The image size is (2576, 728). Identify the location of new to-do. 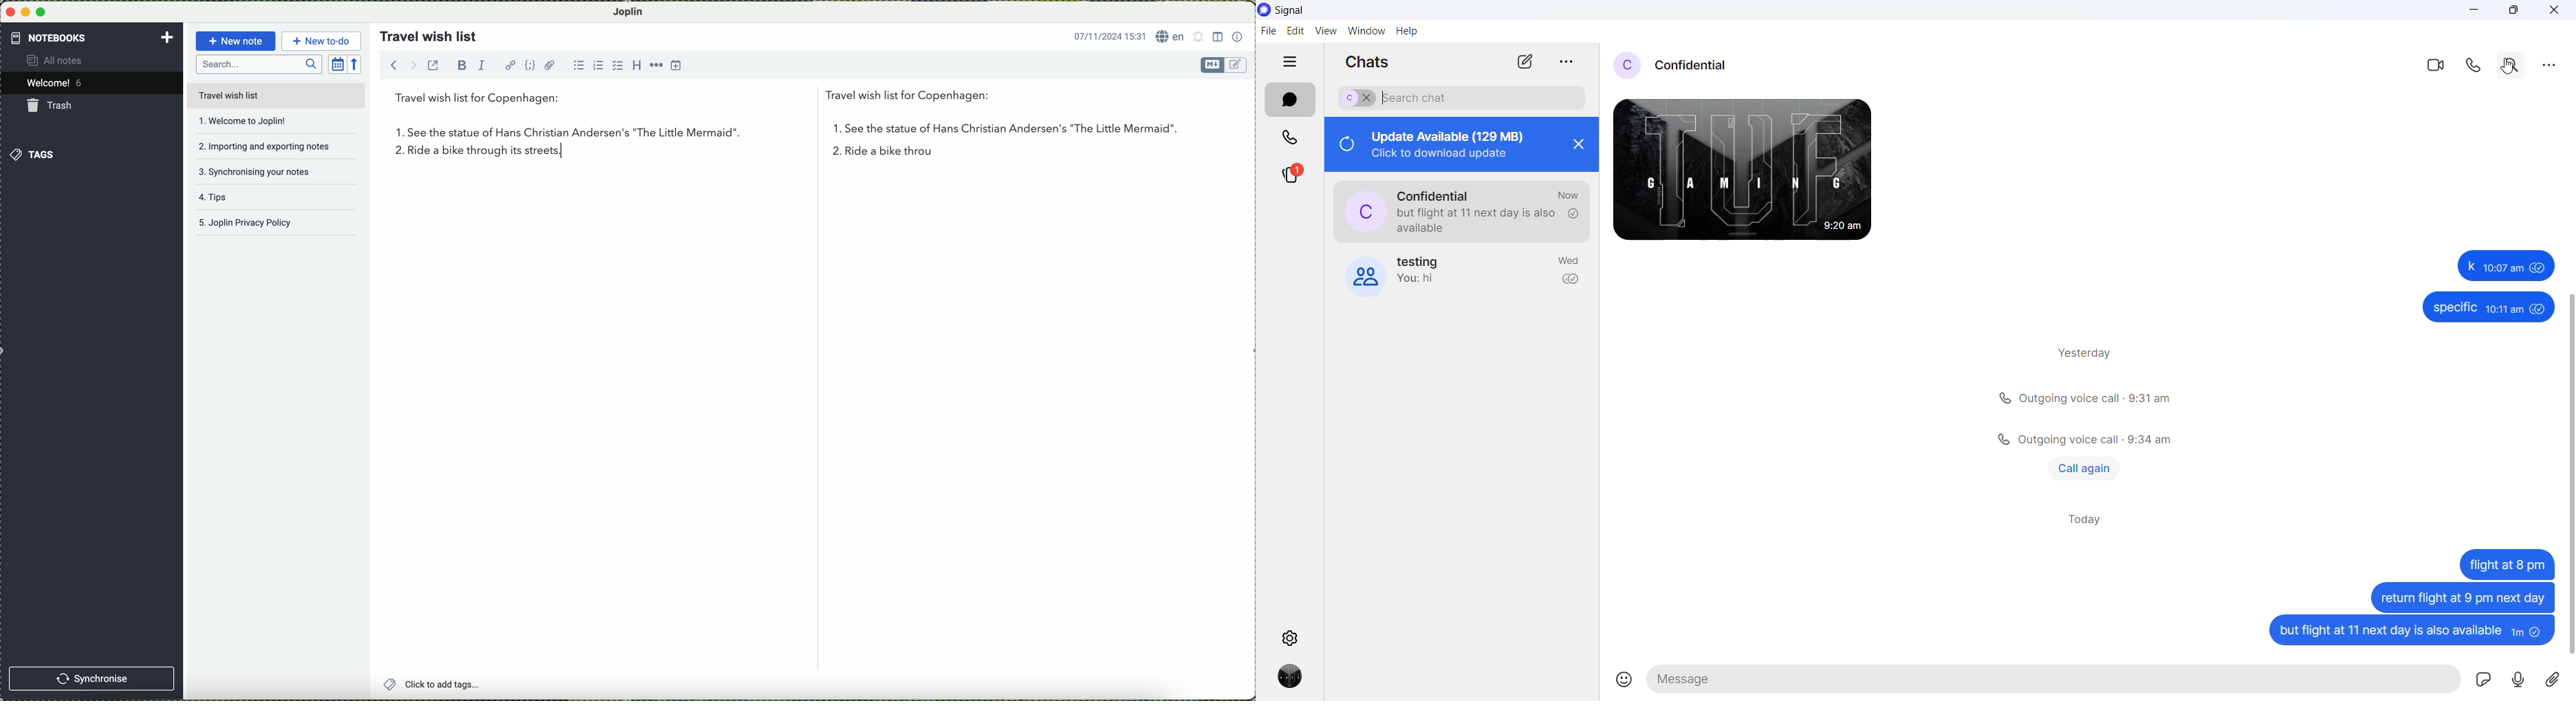
(321, 40).